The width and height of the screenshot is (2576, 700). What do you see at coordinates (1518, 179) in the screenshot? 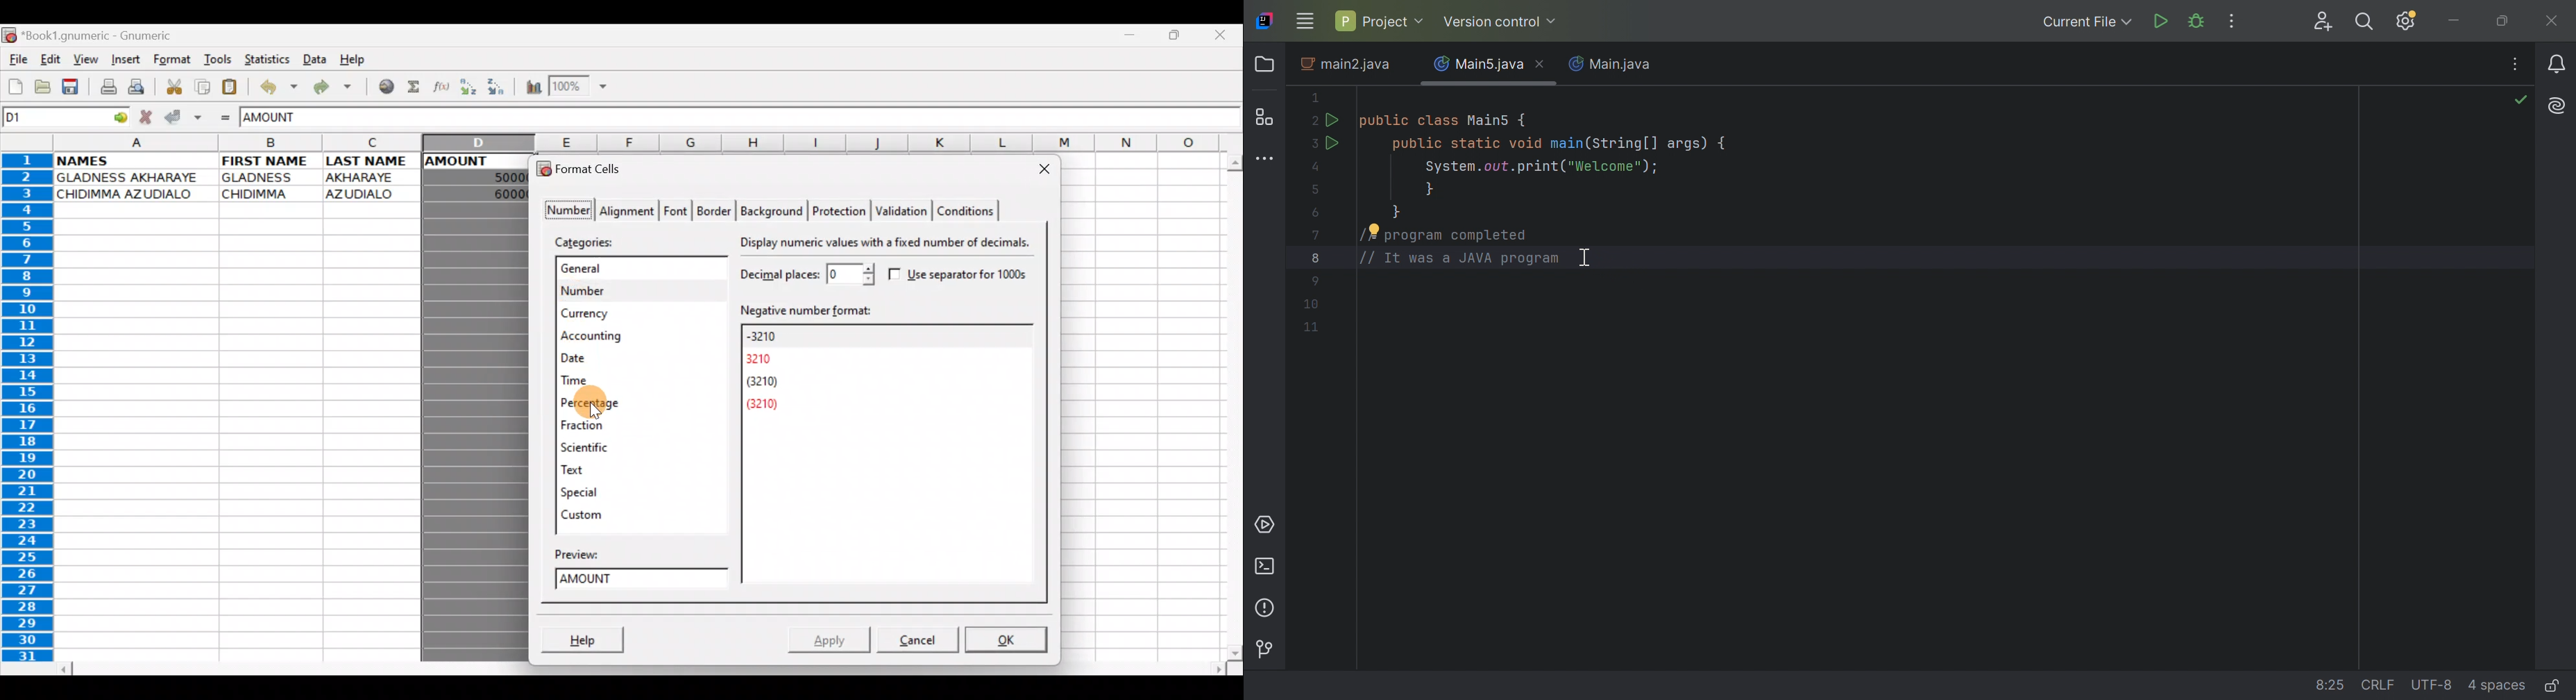
I see `This java code defines a main class with a main method. IT prints "Welcome" to the console.` at bounding box center [1518, 179].